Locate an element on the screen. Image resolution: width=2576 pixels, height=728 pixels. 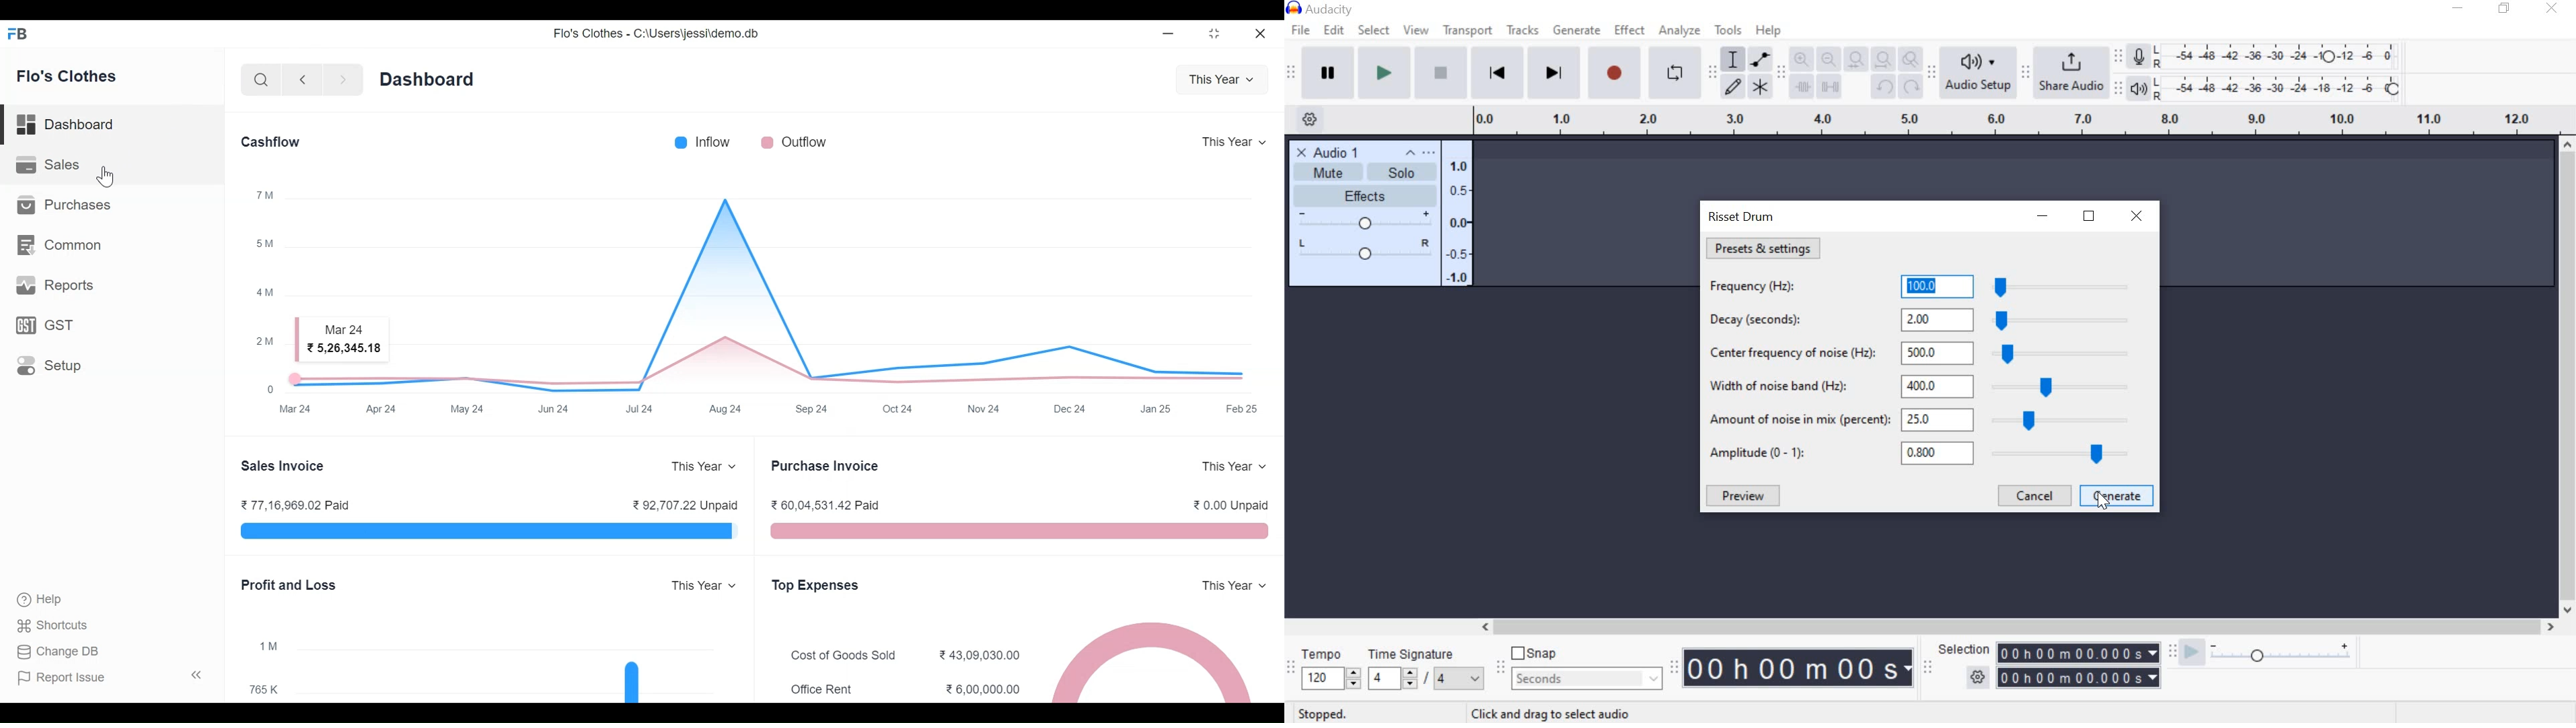
i is located at coordinates (267, 645).